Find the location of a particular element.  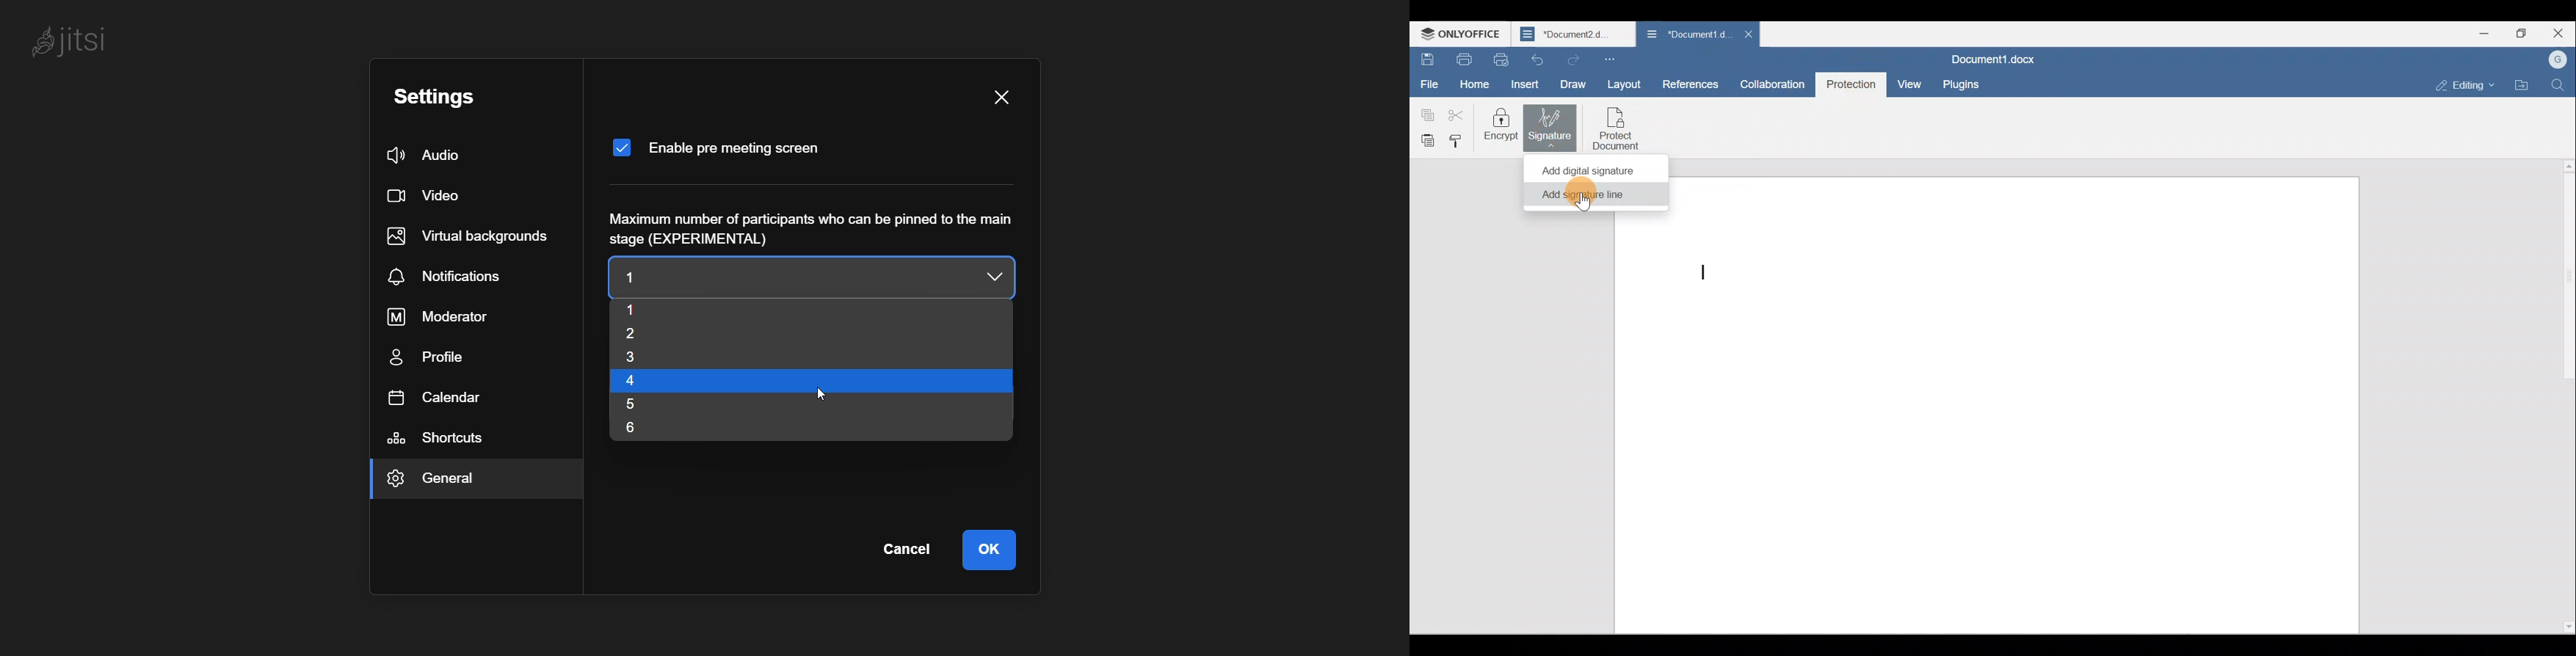

Redo is located at coordinates (1571, 59).